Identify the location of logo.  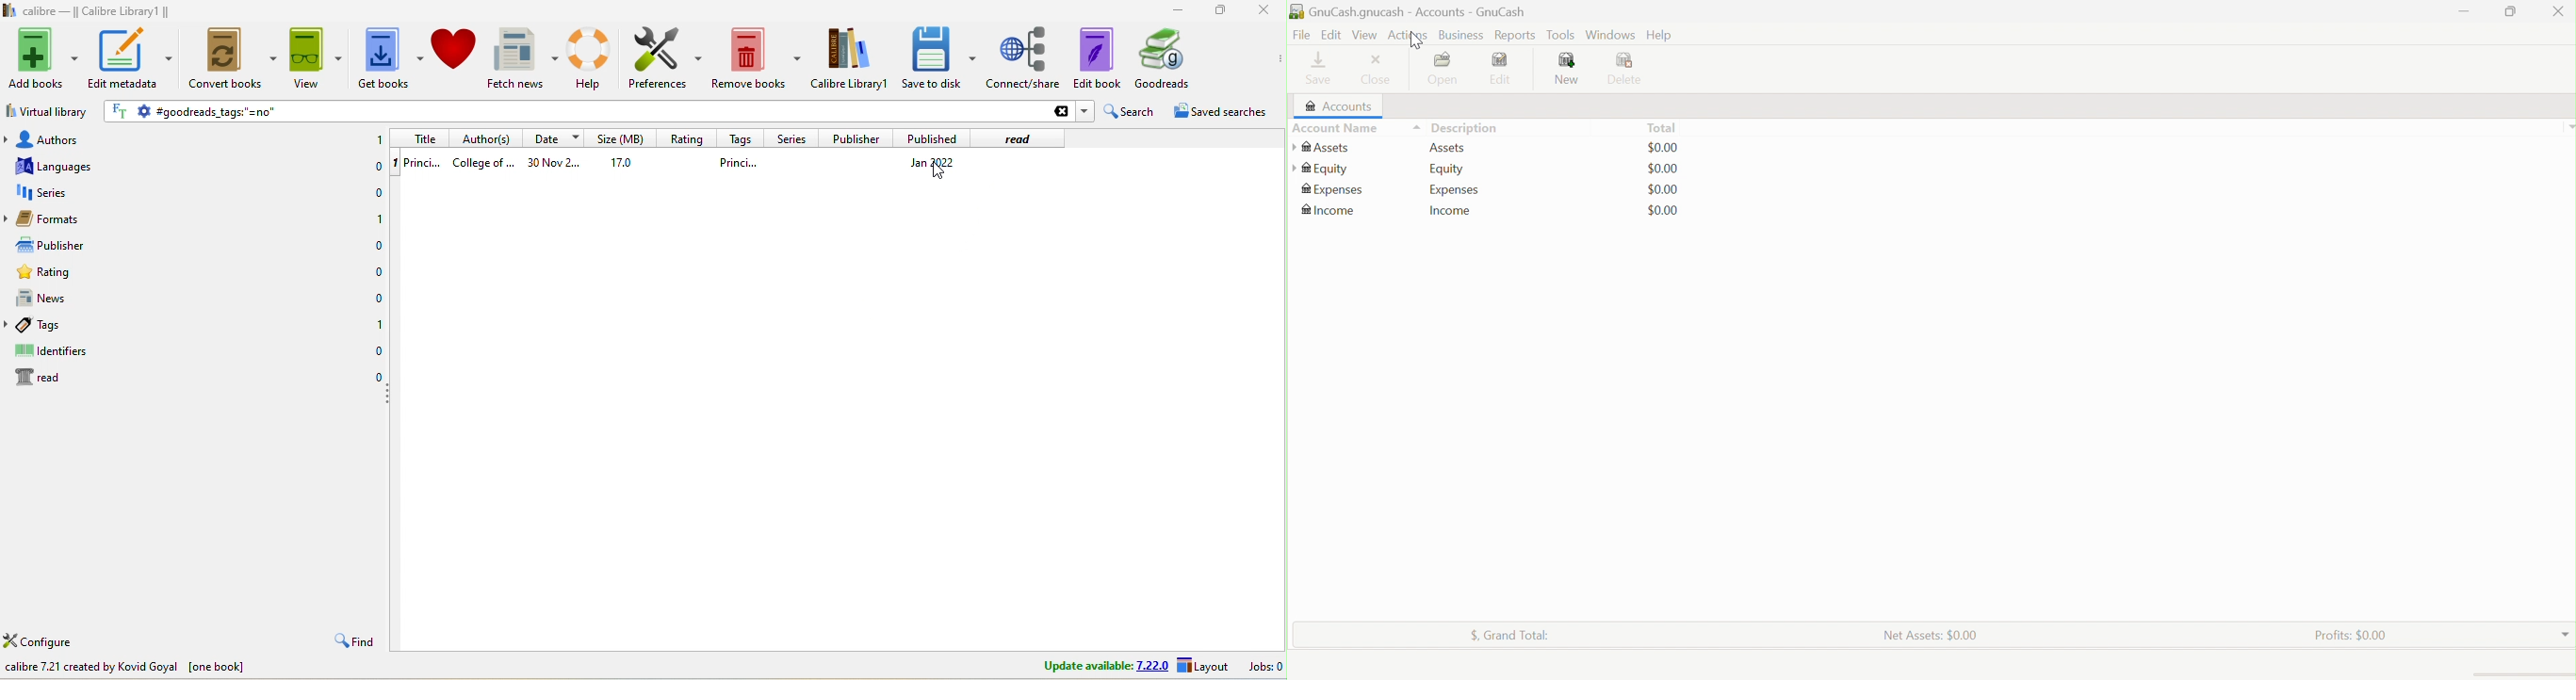
(8, 9).